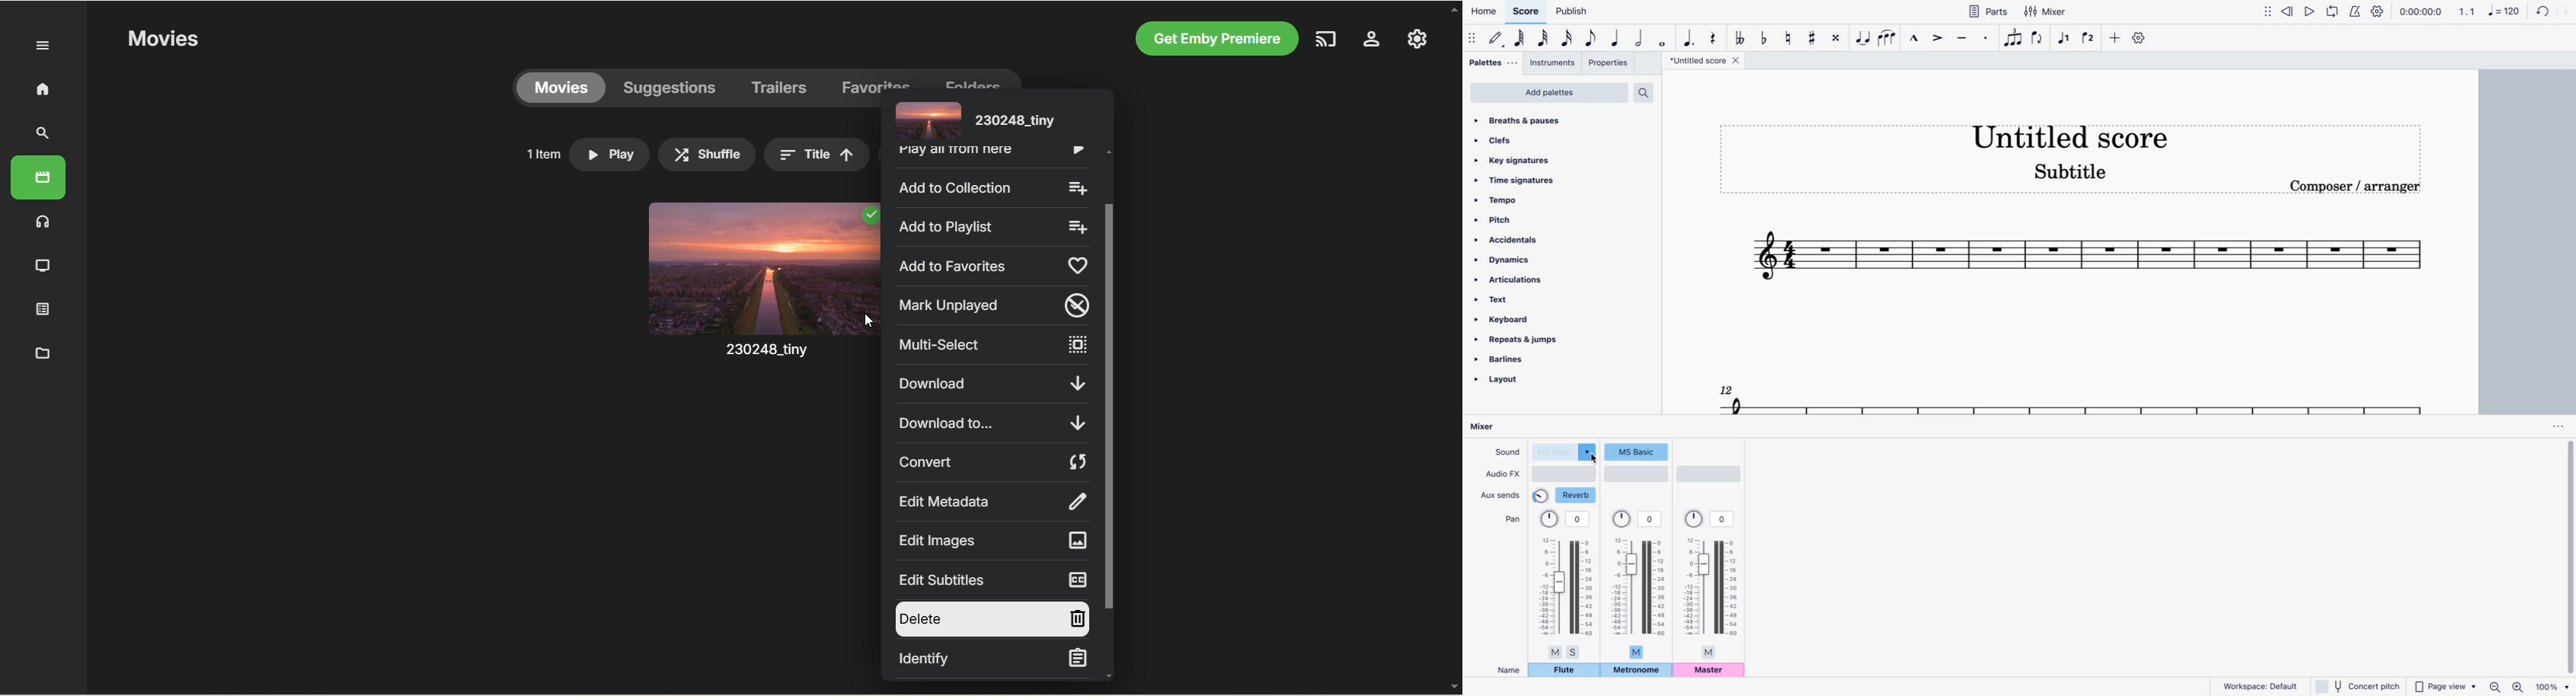 This screenshot has width=2576, height=700. I want to click on instruments, so click(1553, 64).